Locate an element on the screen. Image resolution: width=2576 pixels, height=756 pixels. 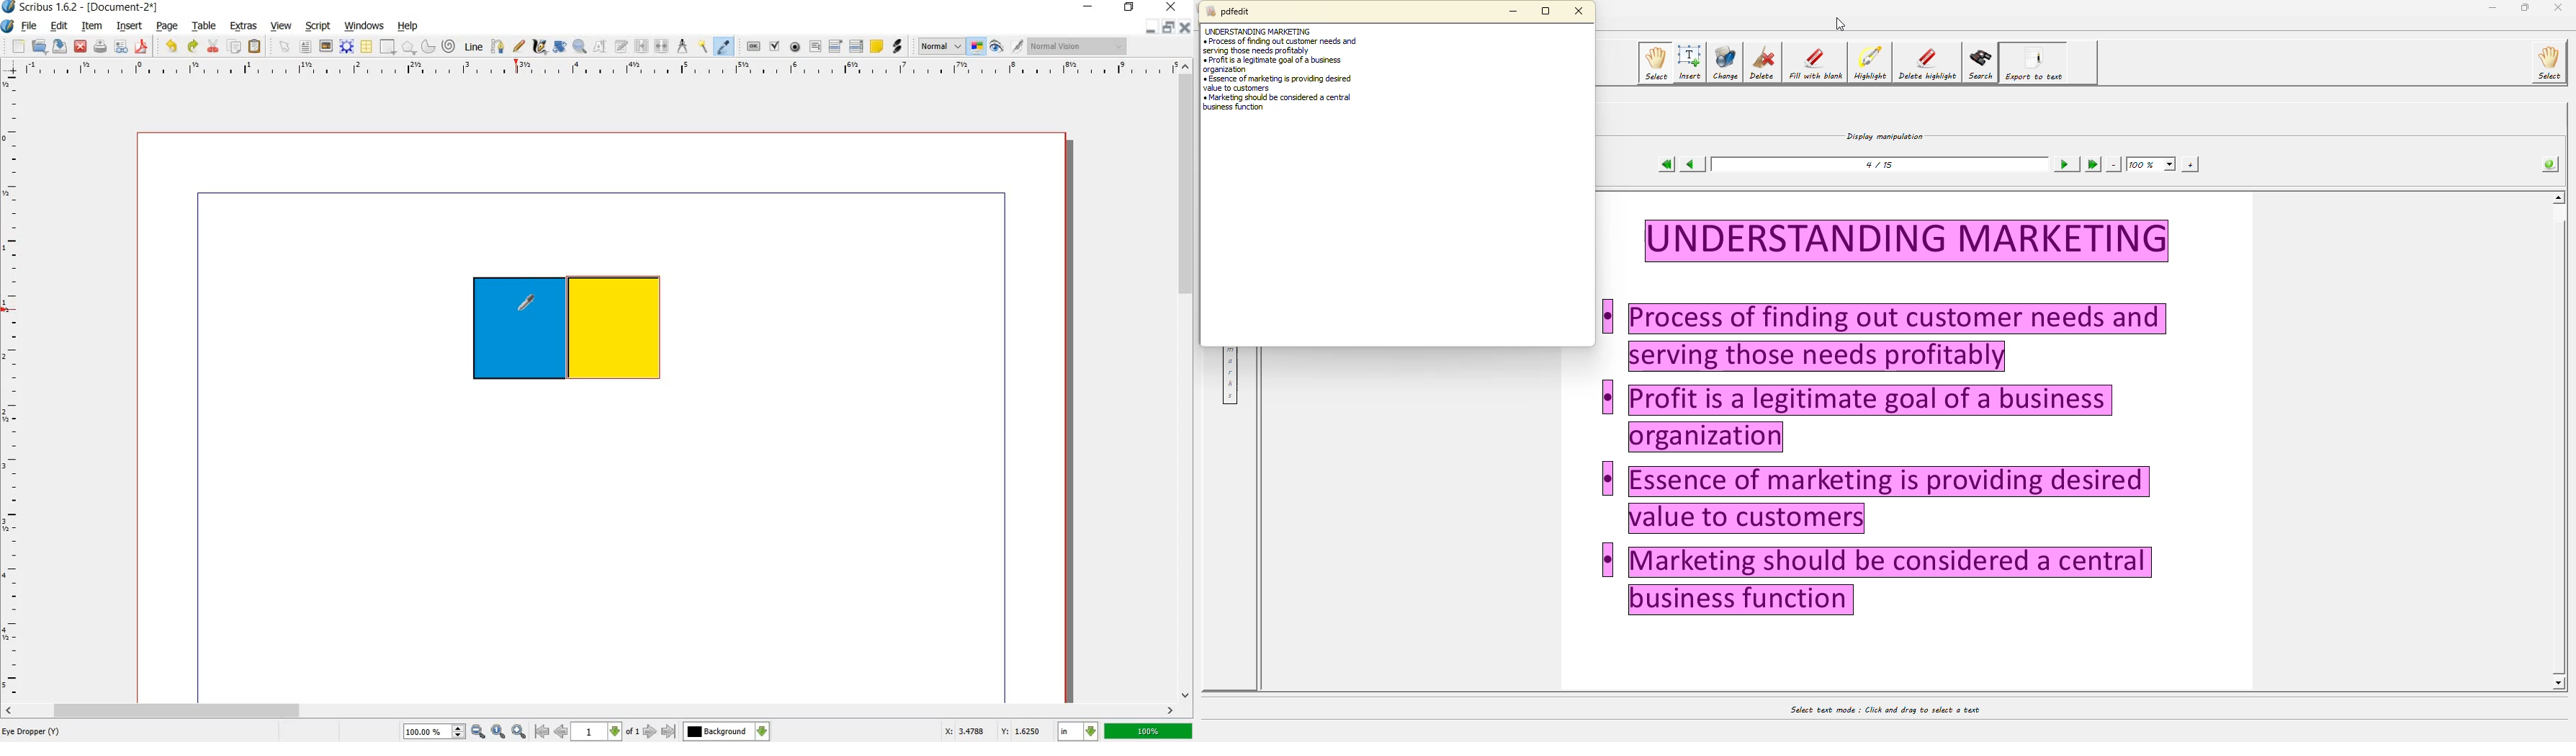
zoom to is located at coordinates (499, 730).